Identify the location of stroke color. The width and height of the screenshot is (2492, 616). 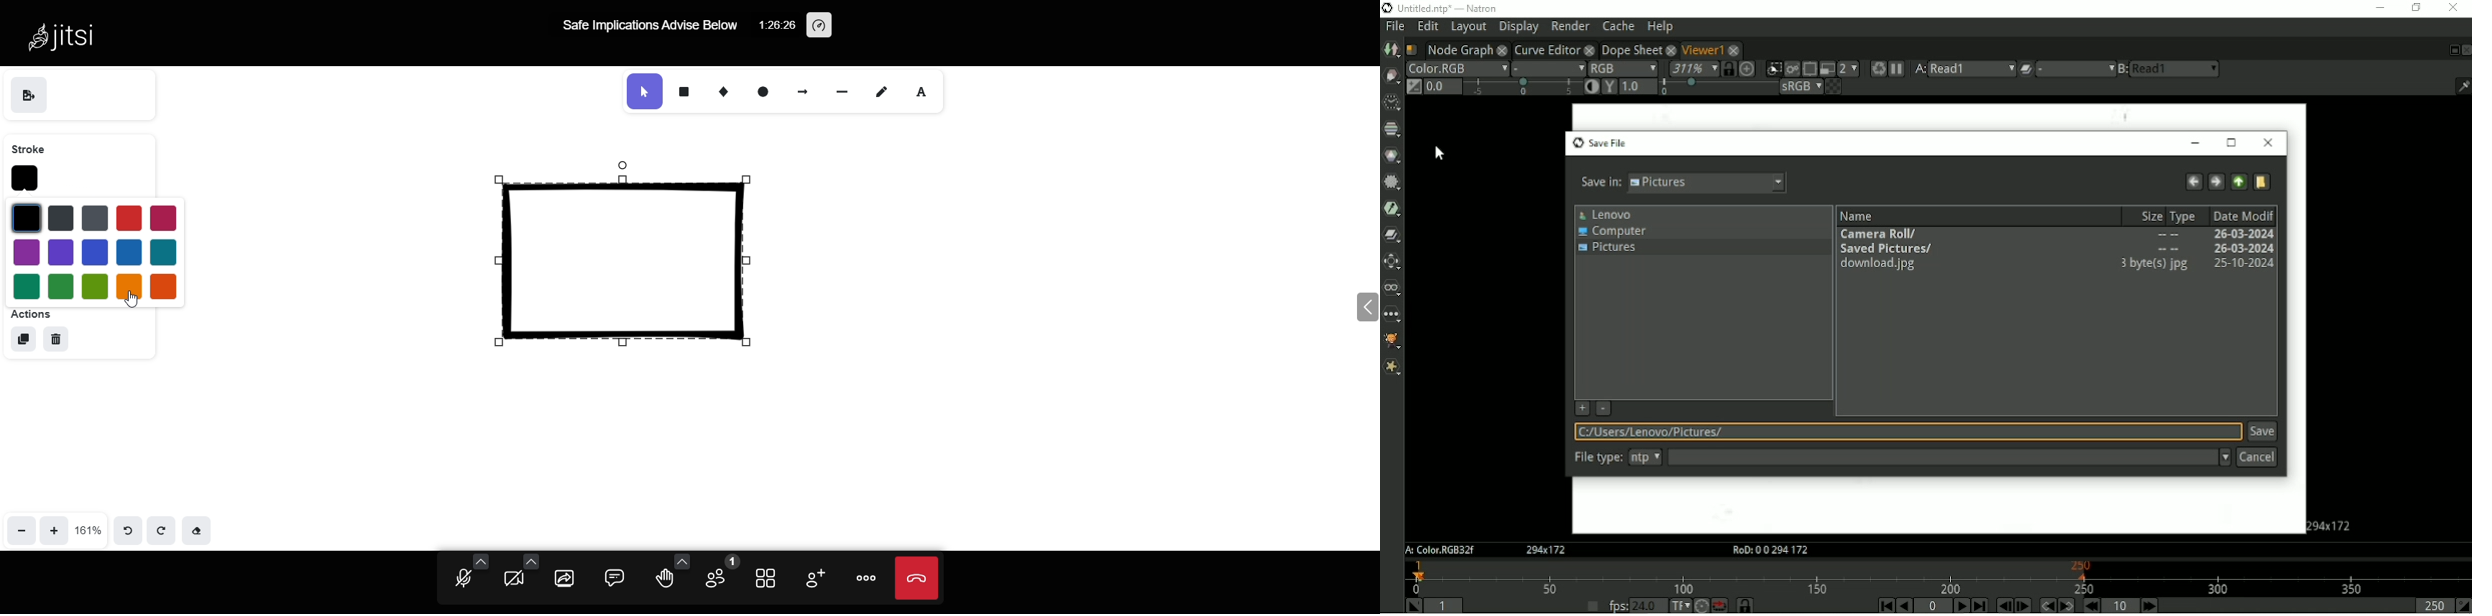
(27, 175).